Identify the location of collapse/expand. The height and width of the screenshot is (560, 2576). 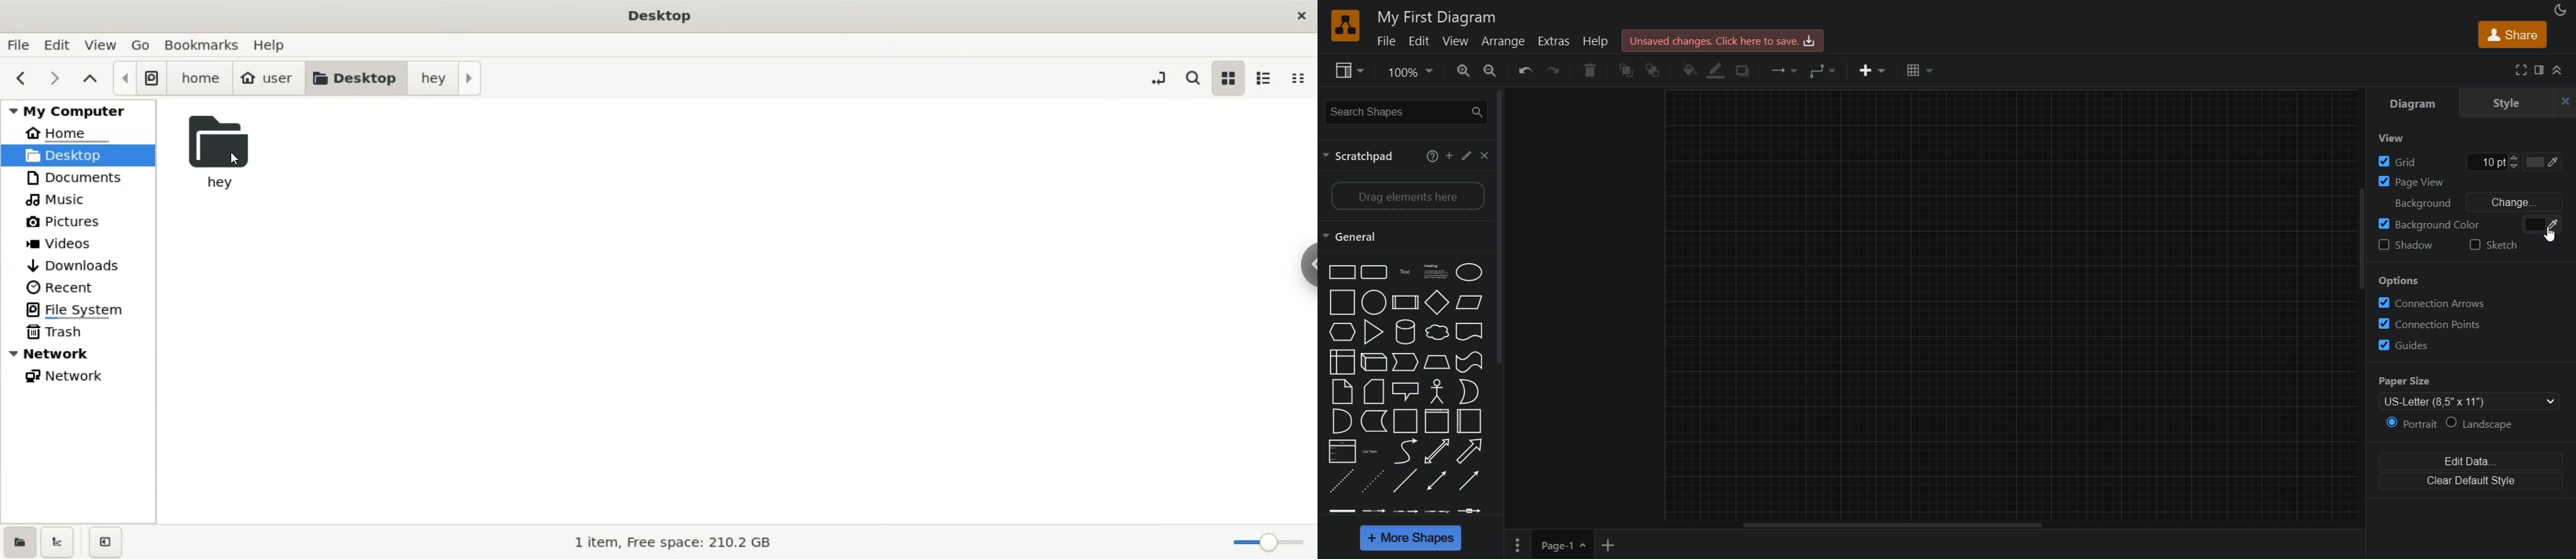
(2560, 70).